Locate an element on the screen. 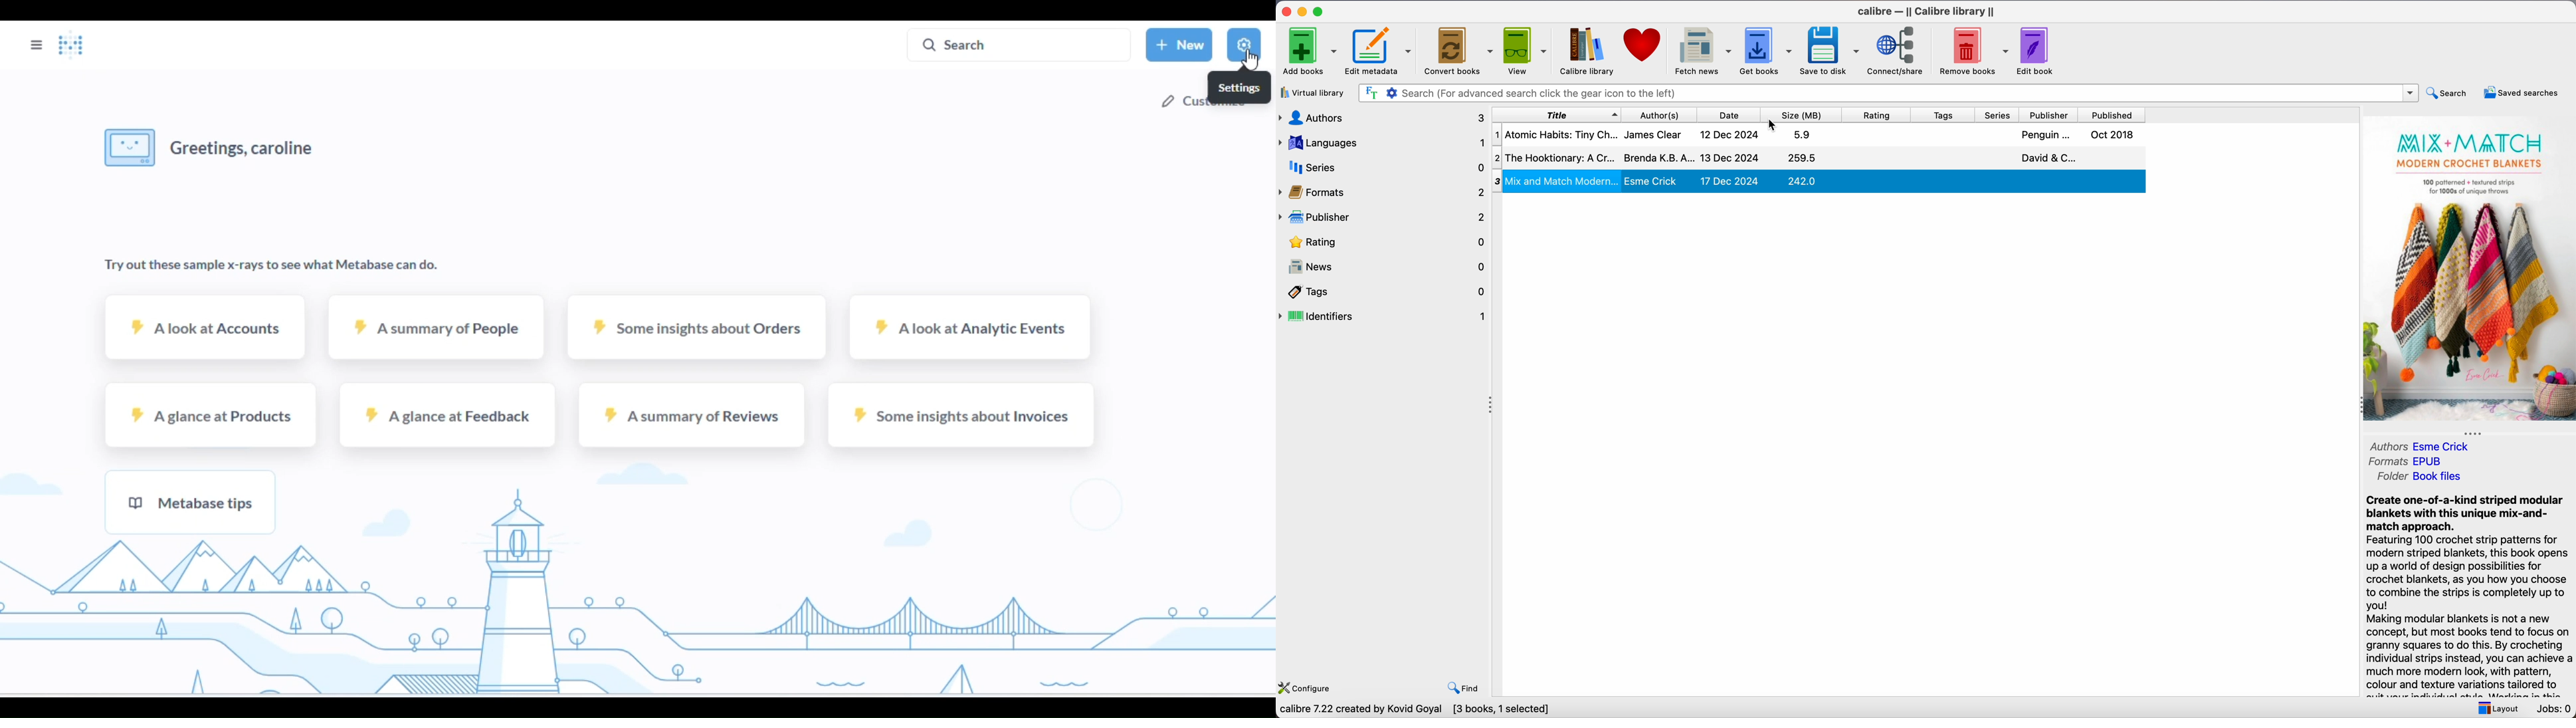 The width and height of the screenshot is (2576, 728). size is located at coordinates (1806, 115).